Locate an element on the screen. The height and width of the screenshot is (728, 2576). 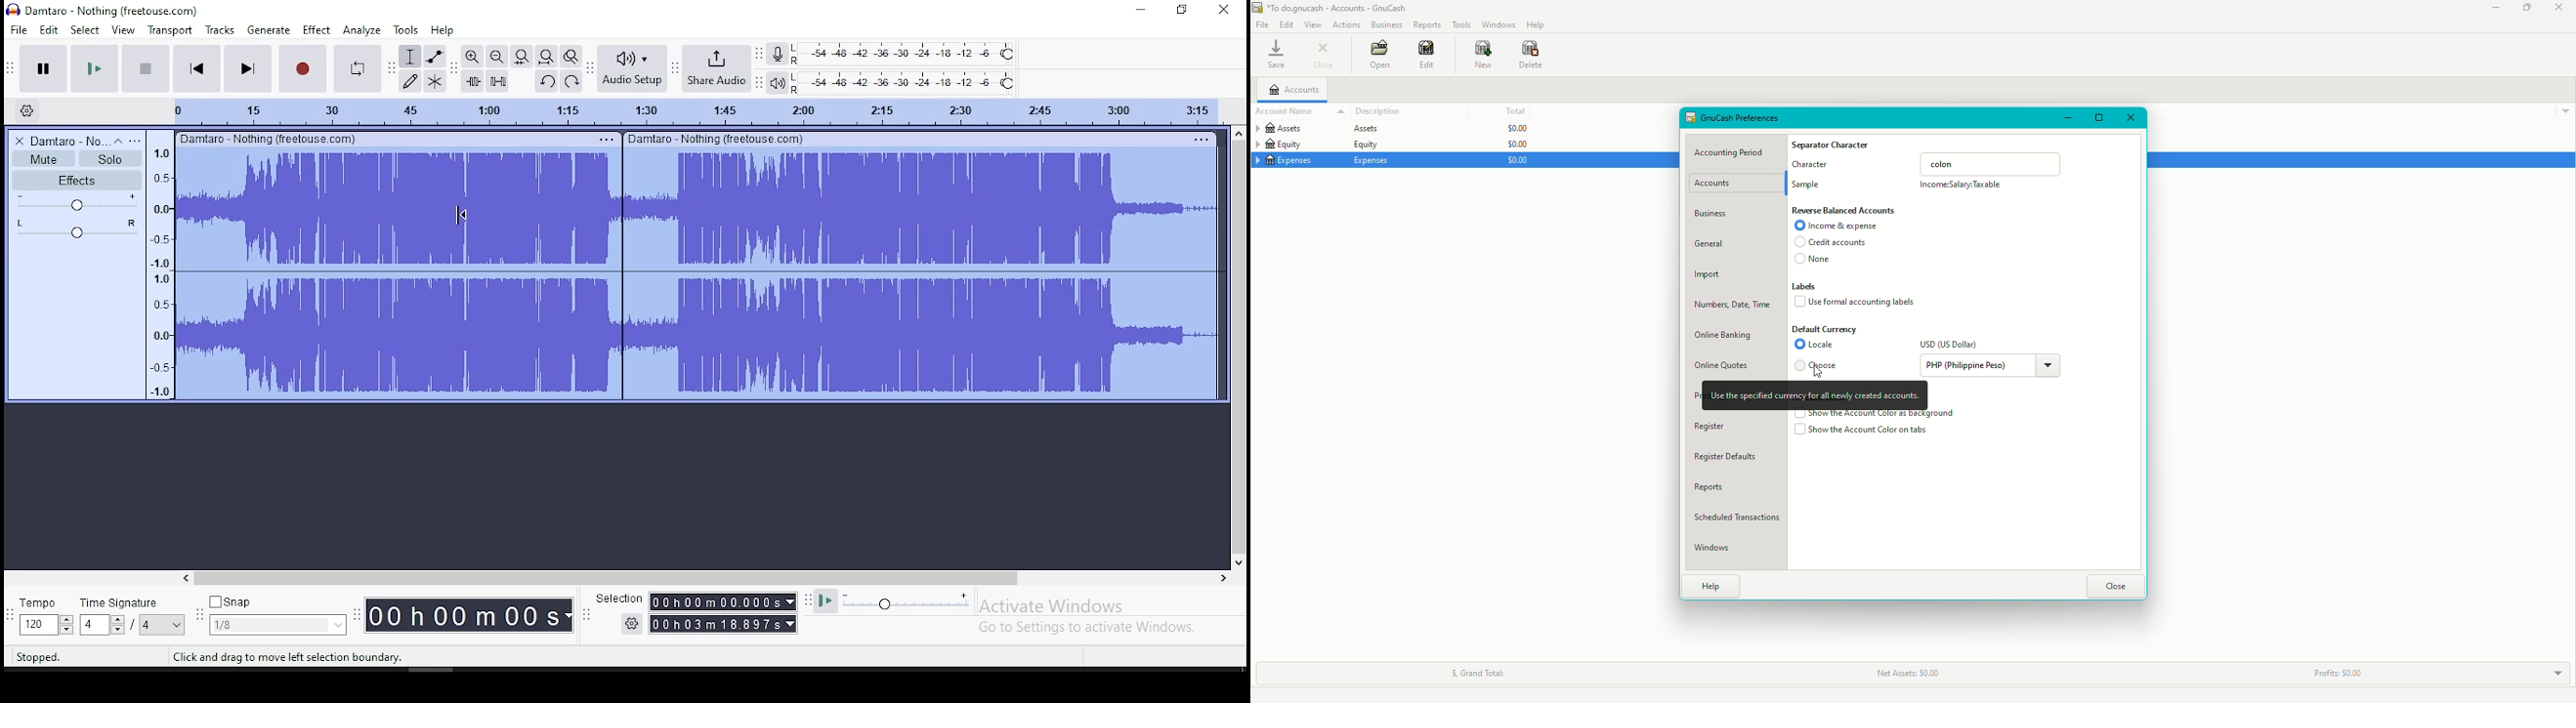
Locale is located at coordinates (1818, 345).